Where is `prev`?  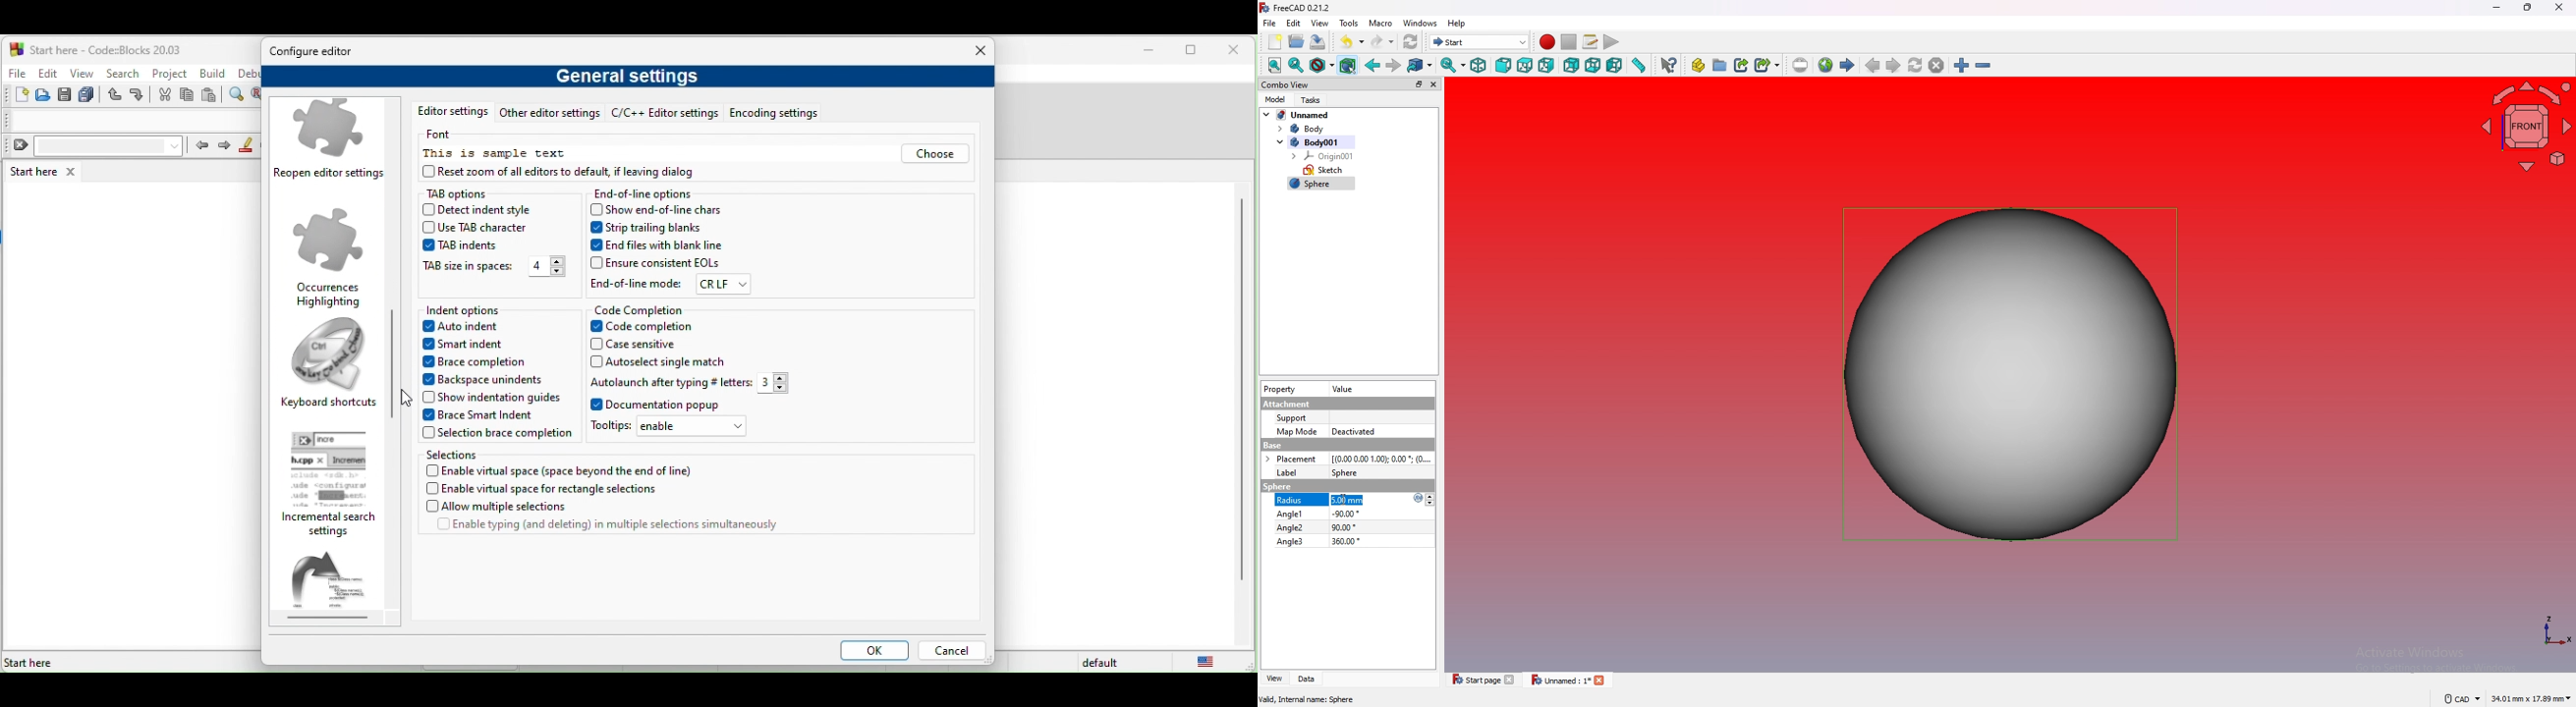
prev is located at coordinates (200, 144).